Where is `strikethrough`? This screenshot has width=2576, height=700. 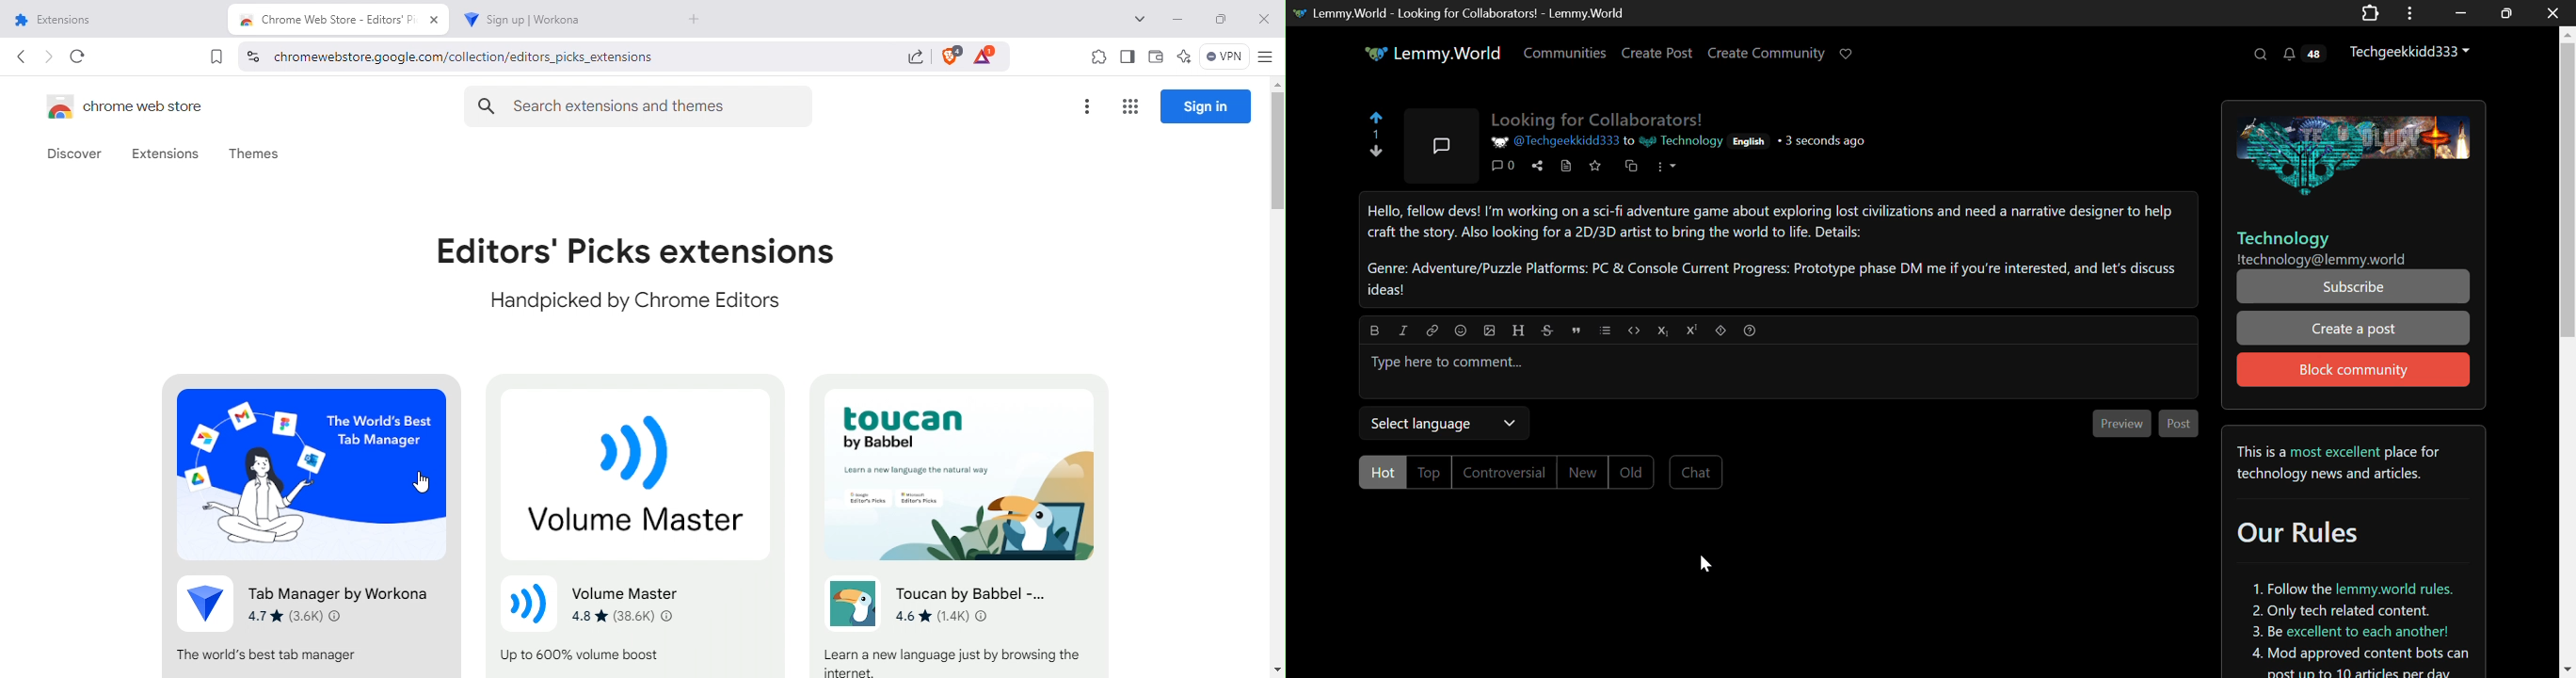 strikethrough is located at coordinates (1549, 329).